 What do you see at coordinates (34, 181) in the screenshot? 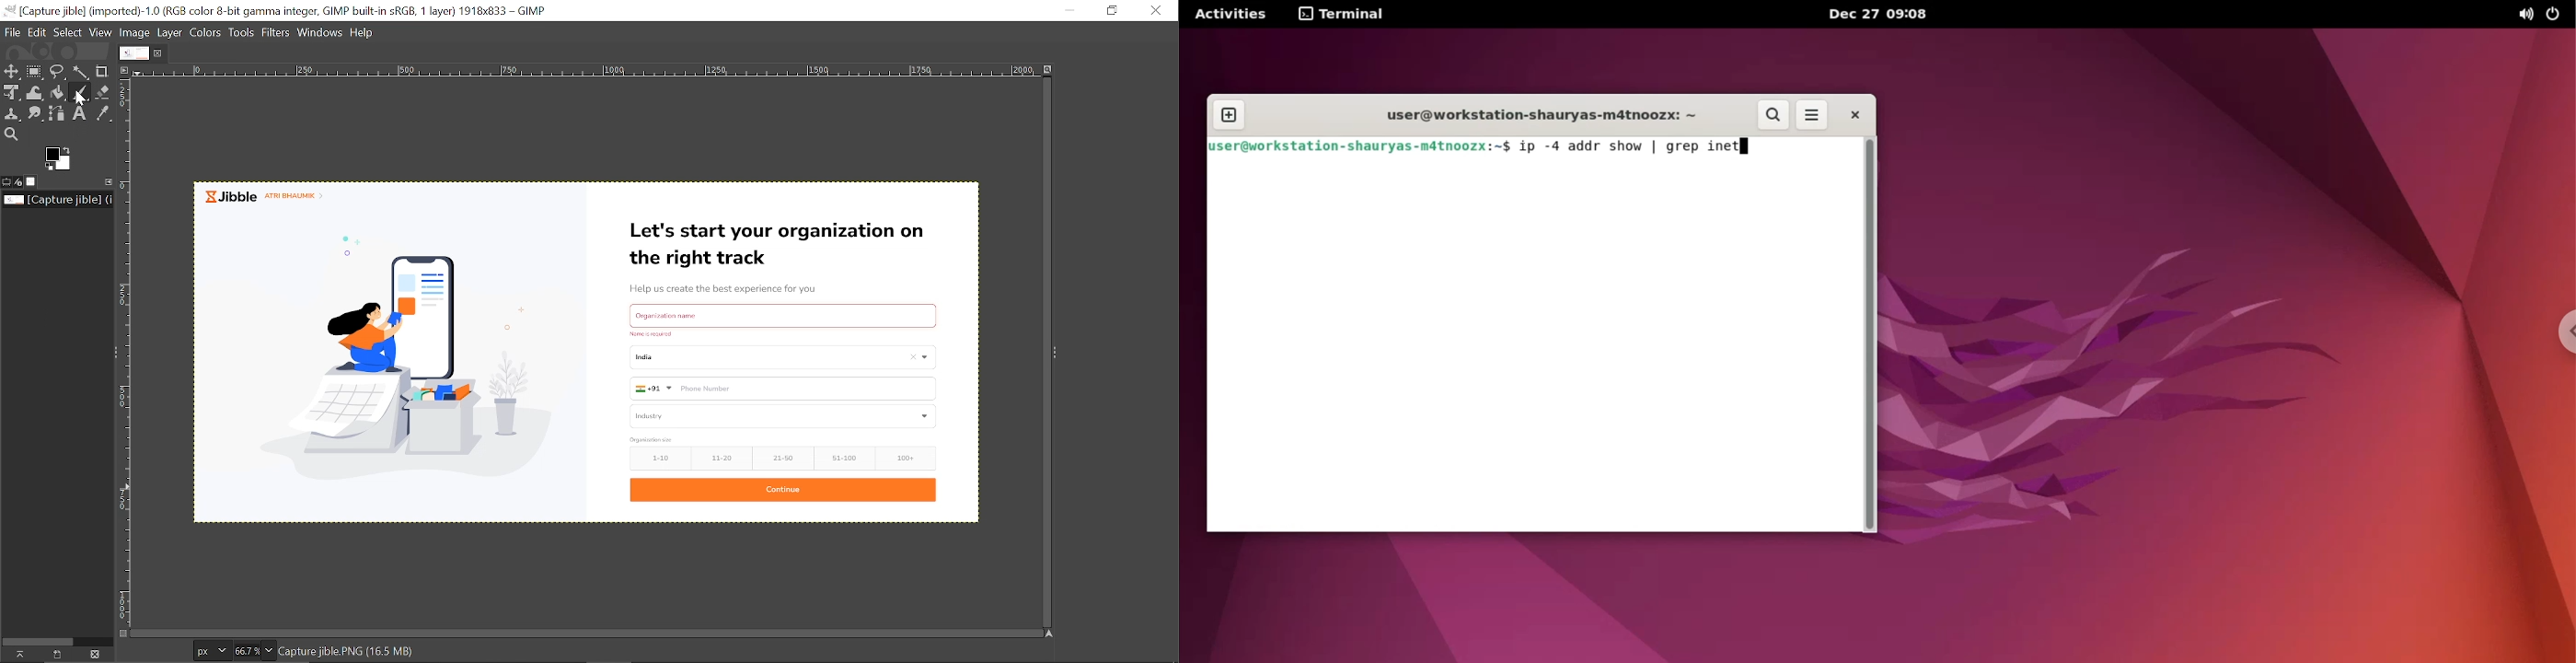
I see `Images` at bounding box center [34, 181].